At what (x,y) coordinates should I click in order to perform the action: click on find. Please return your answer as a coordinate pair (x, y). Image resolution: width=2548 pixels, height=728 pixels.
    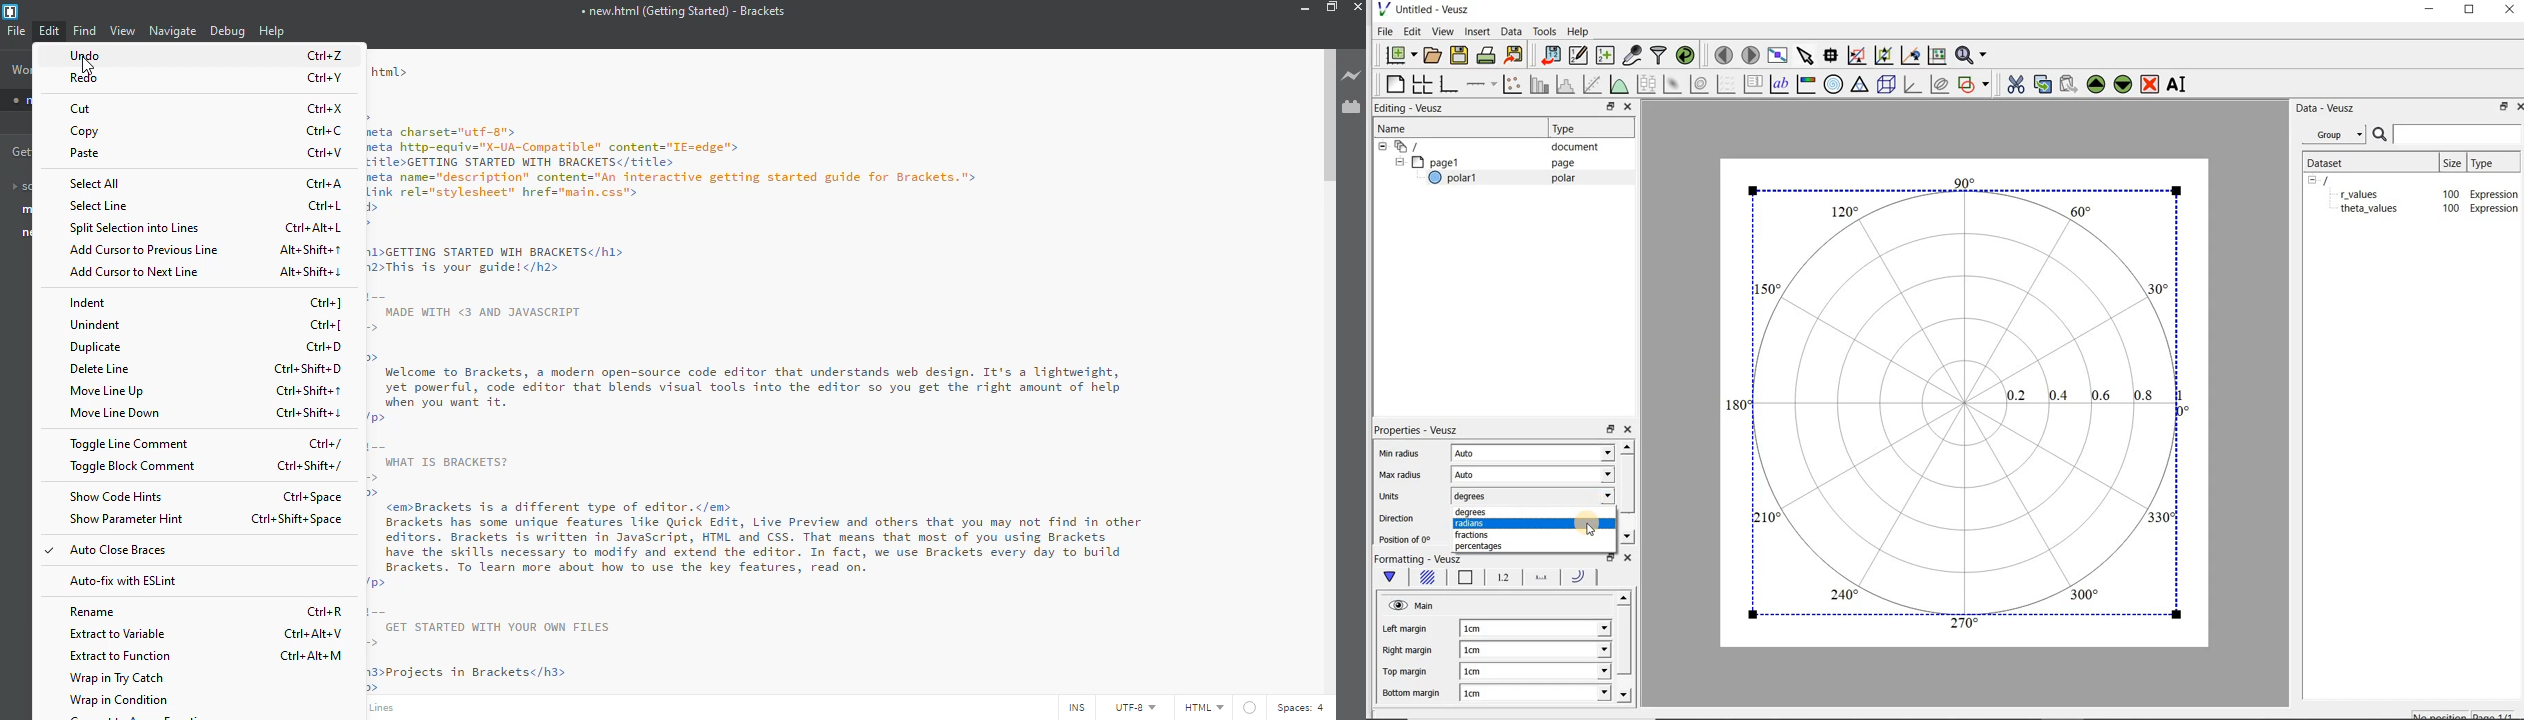
    Looking at the image, I should click on (86, 31).